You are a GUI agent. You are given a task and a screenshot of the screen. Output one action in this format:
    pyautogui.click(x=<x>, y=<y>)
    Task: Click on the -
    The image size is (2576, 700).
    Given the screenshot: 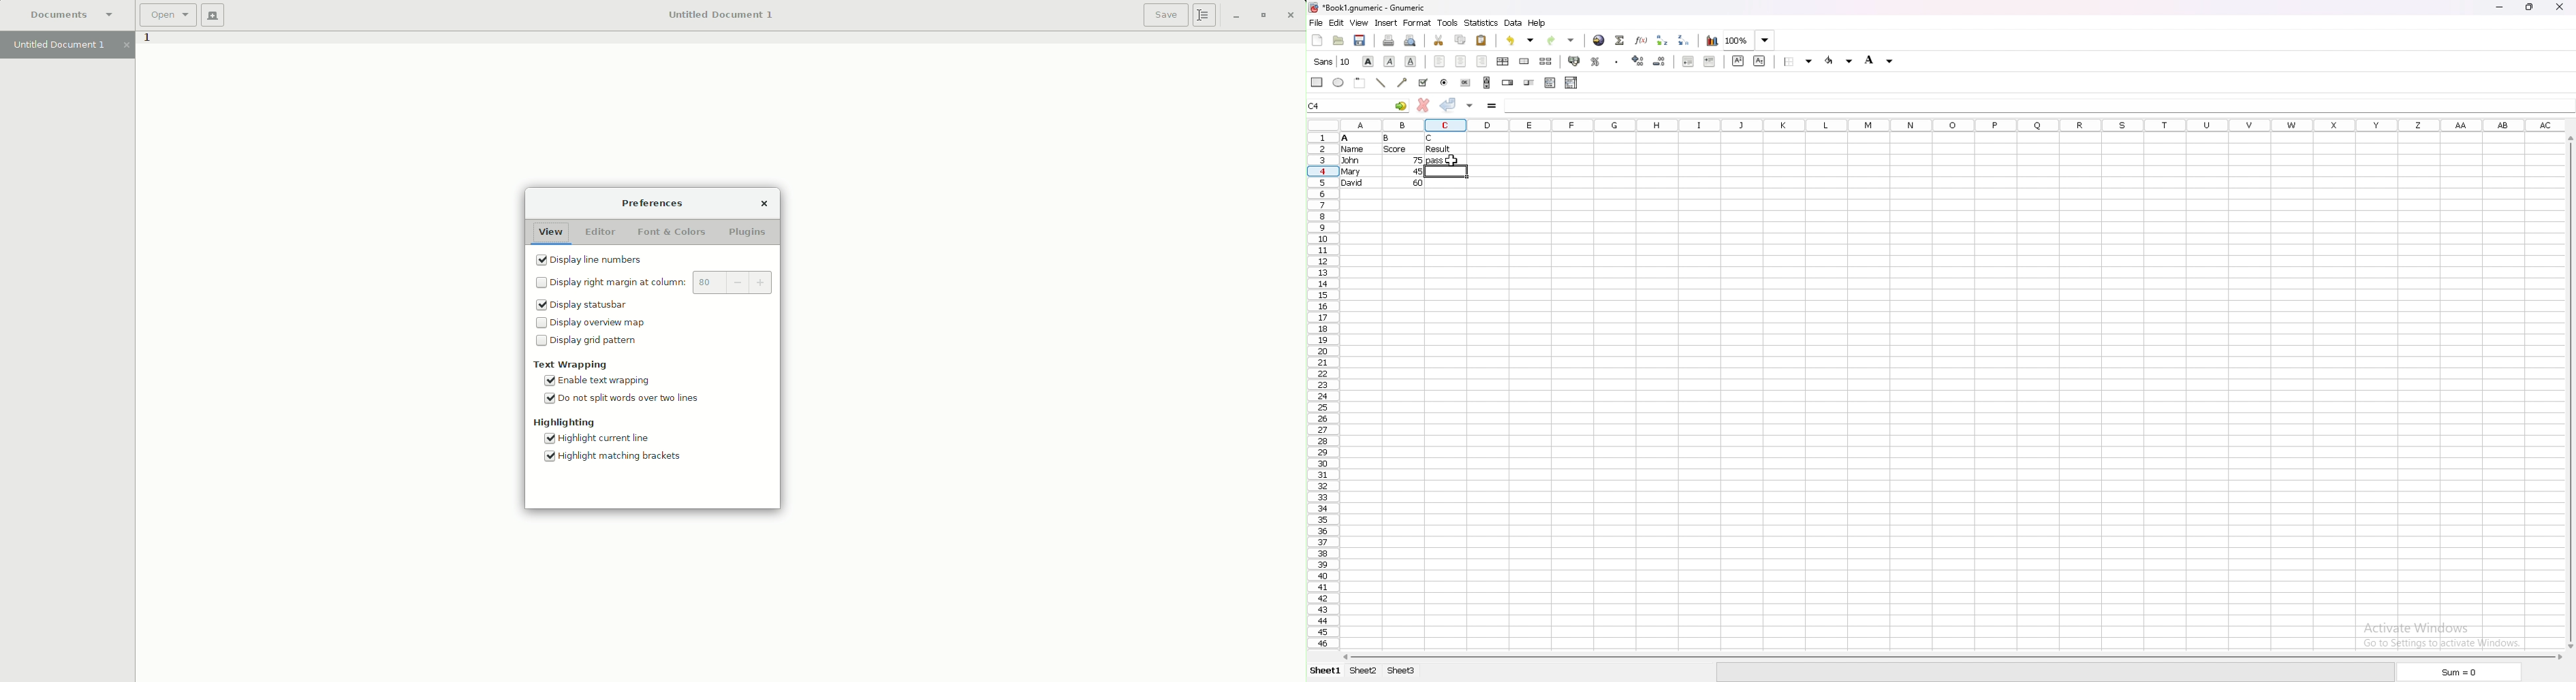 What is the action you would take?
    pyautogui.click(x=737, y=283)
    